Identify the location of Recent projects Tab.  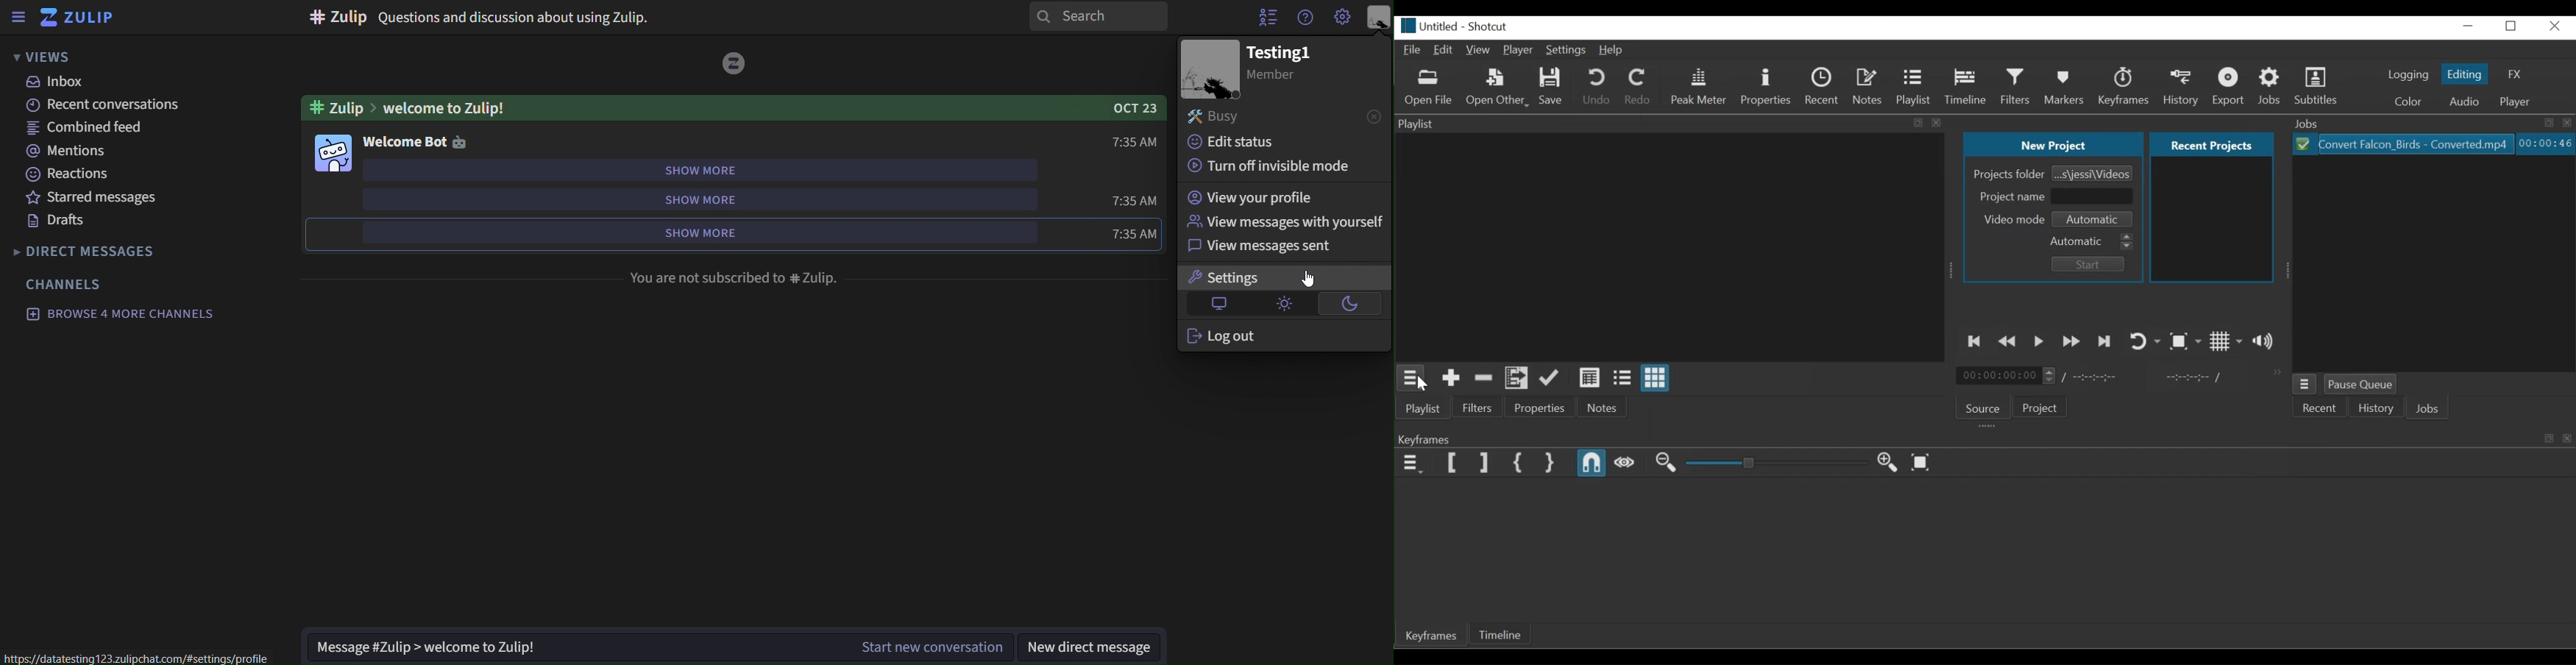
(2213, 145).